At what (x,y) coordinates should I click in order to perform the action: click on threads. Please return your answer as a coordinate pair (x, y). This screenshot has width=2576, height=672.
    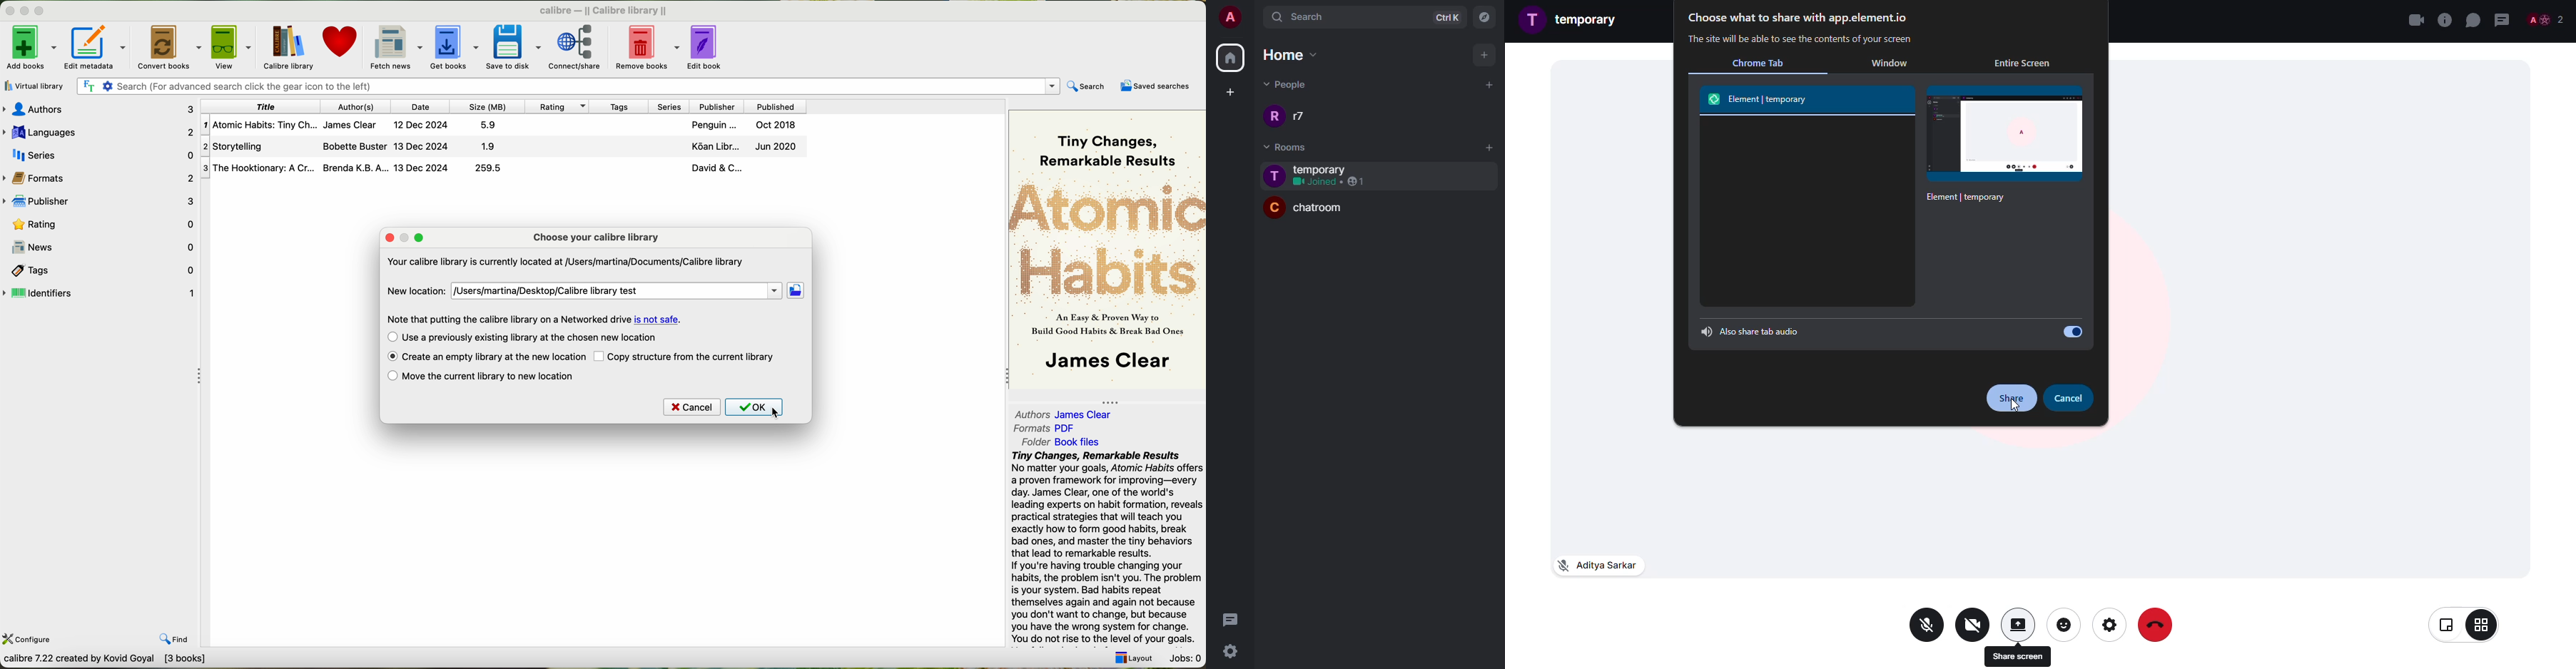
    Looking at the image, I should click on (2503, 19).